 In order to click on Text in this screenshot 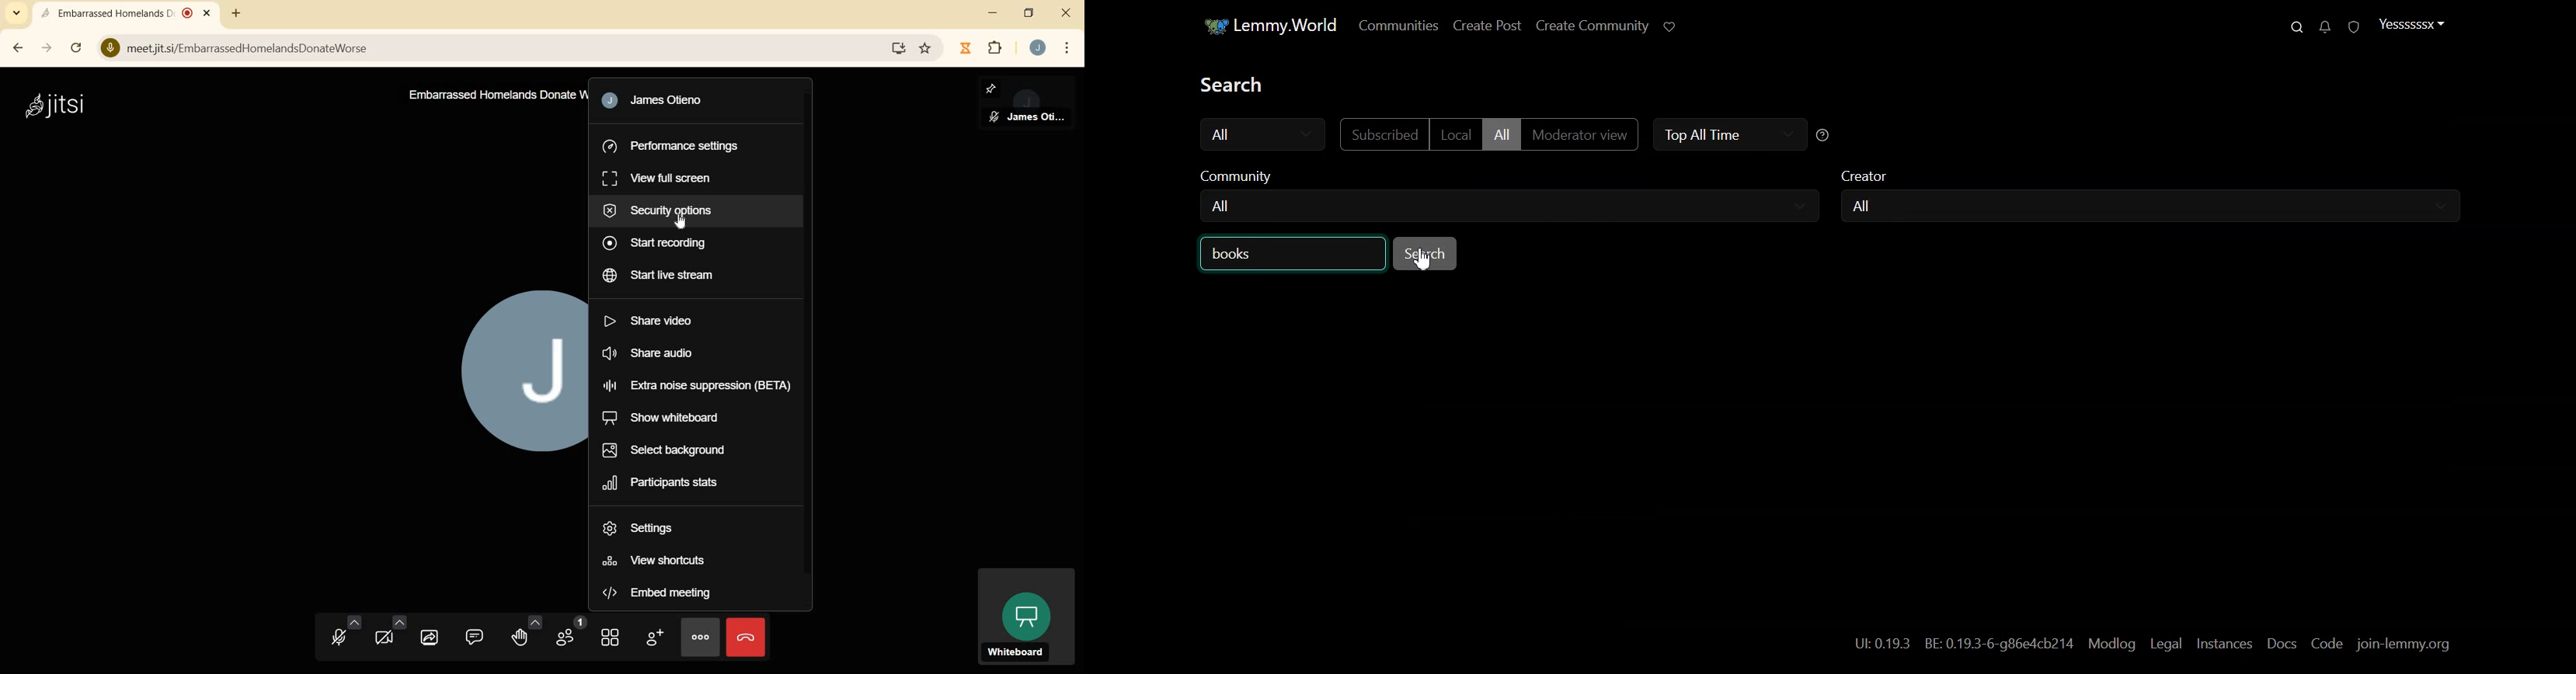, I will do `click(1237, 254)`.